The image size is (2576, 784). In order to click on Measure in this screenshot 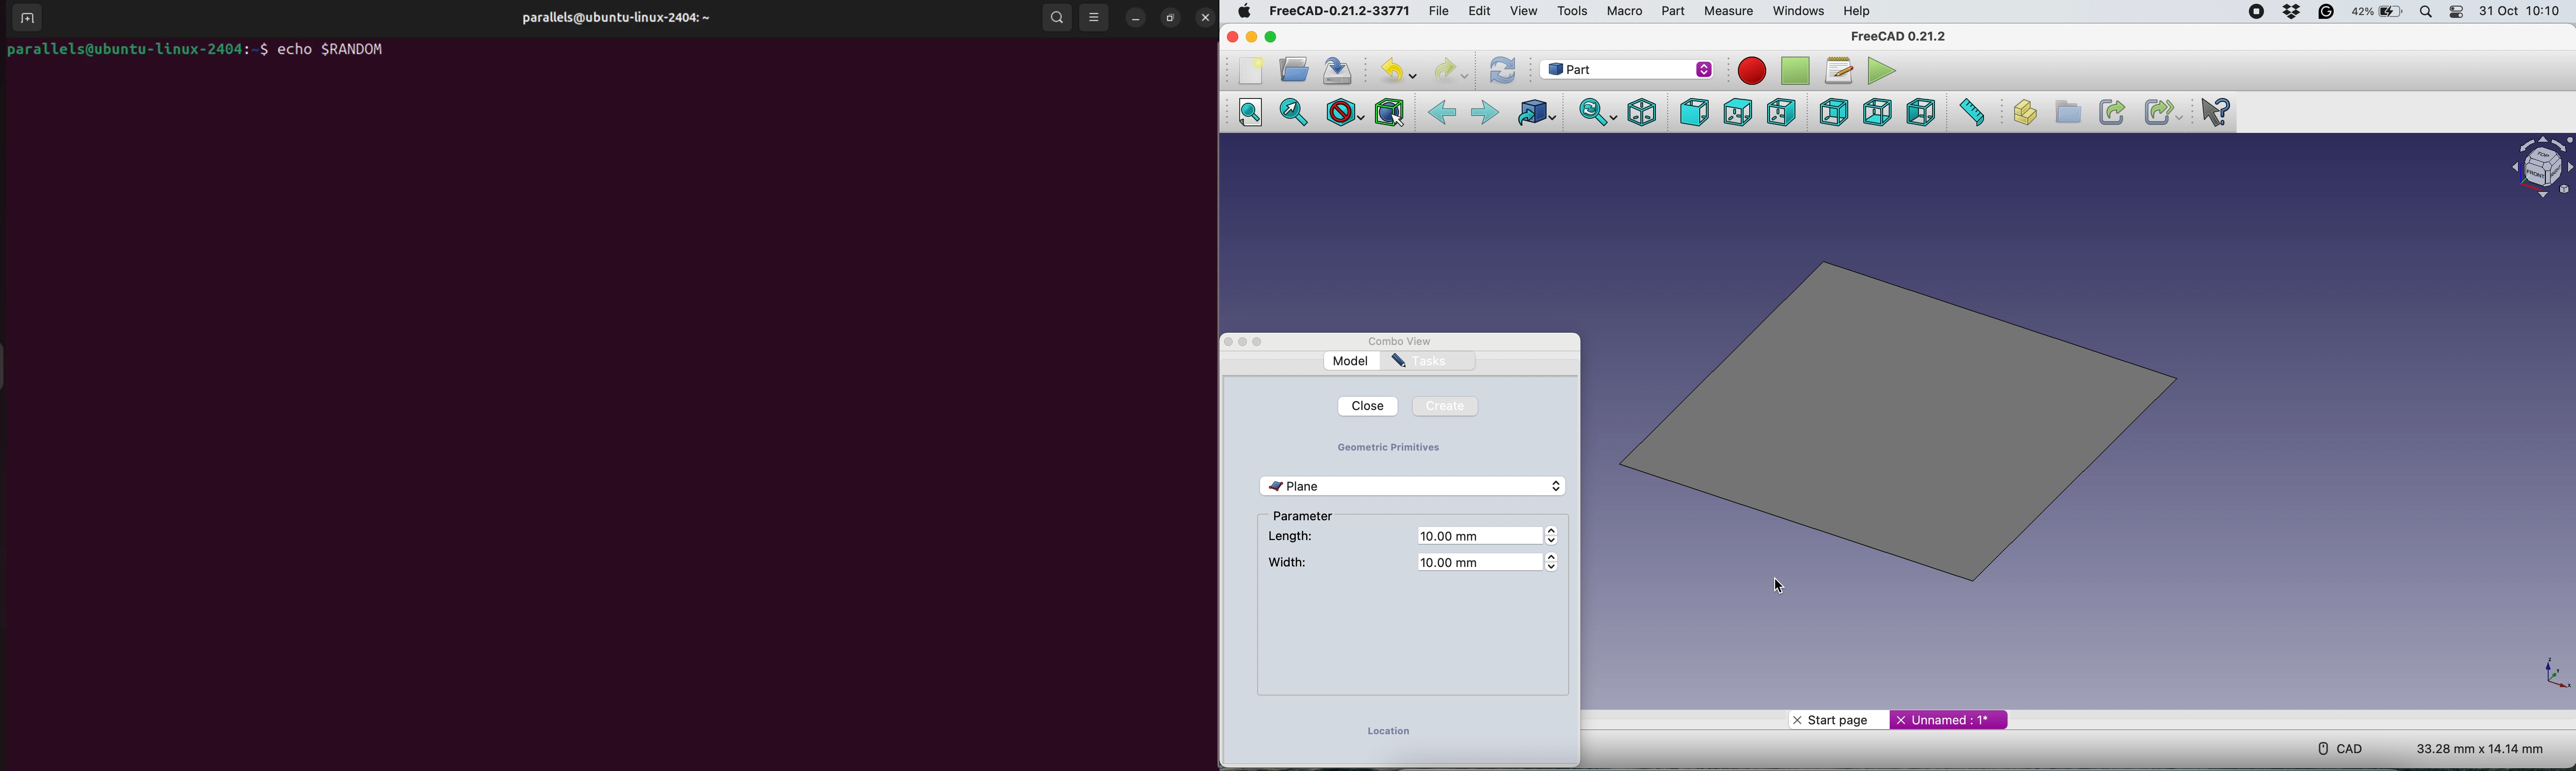, I will do `click(1728, 11)`.